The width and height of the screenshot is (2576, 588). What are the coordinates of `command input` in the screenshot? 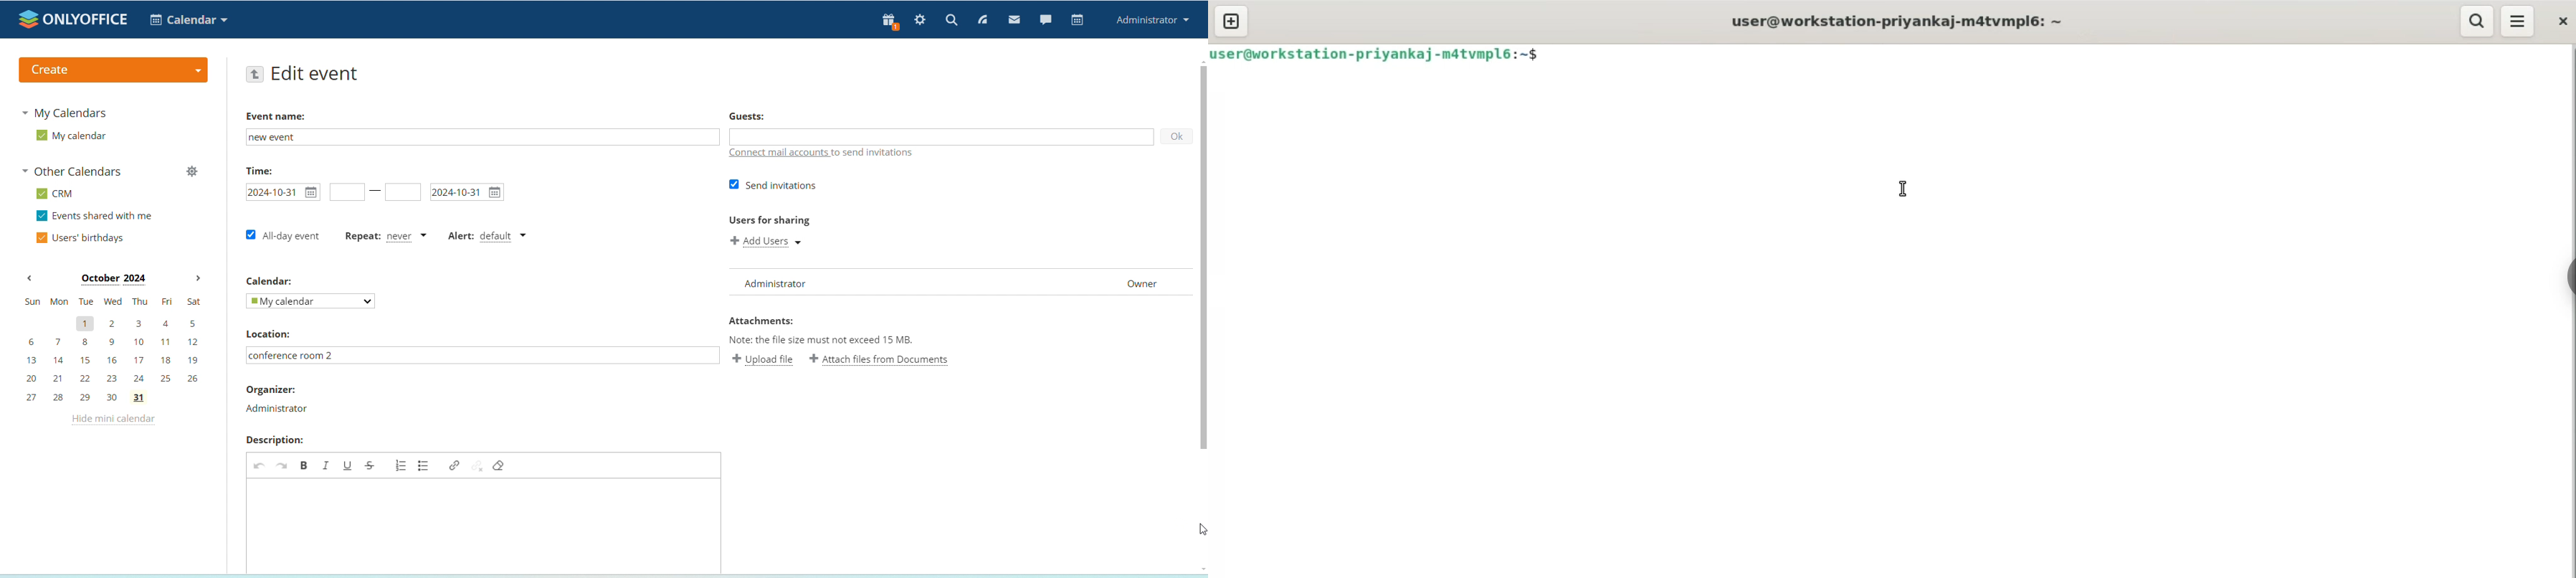 It's located at (2048, 57).